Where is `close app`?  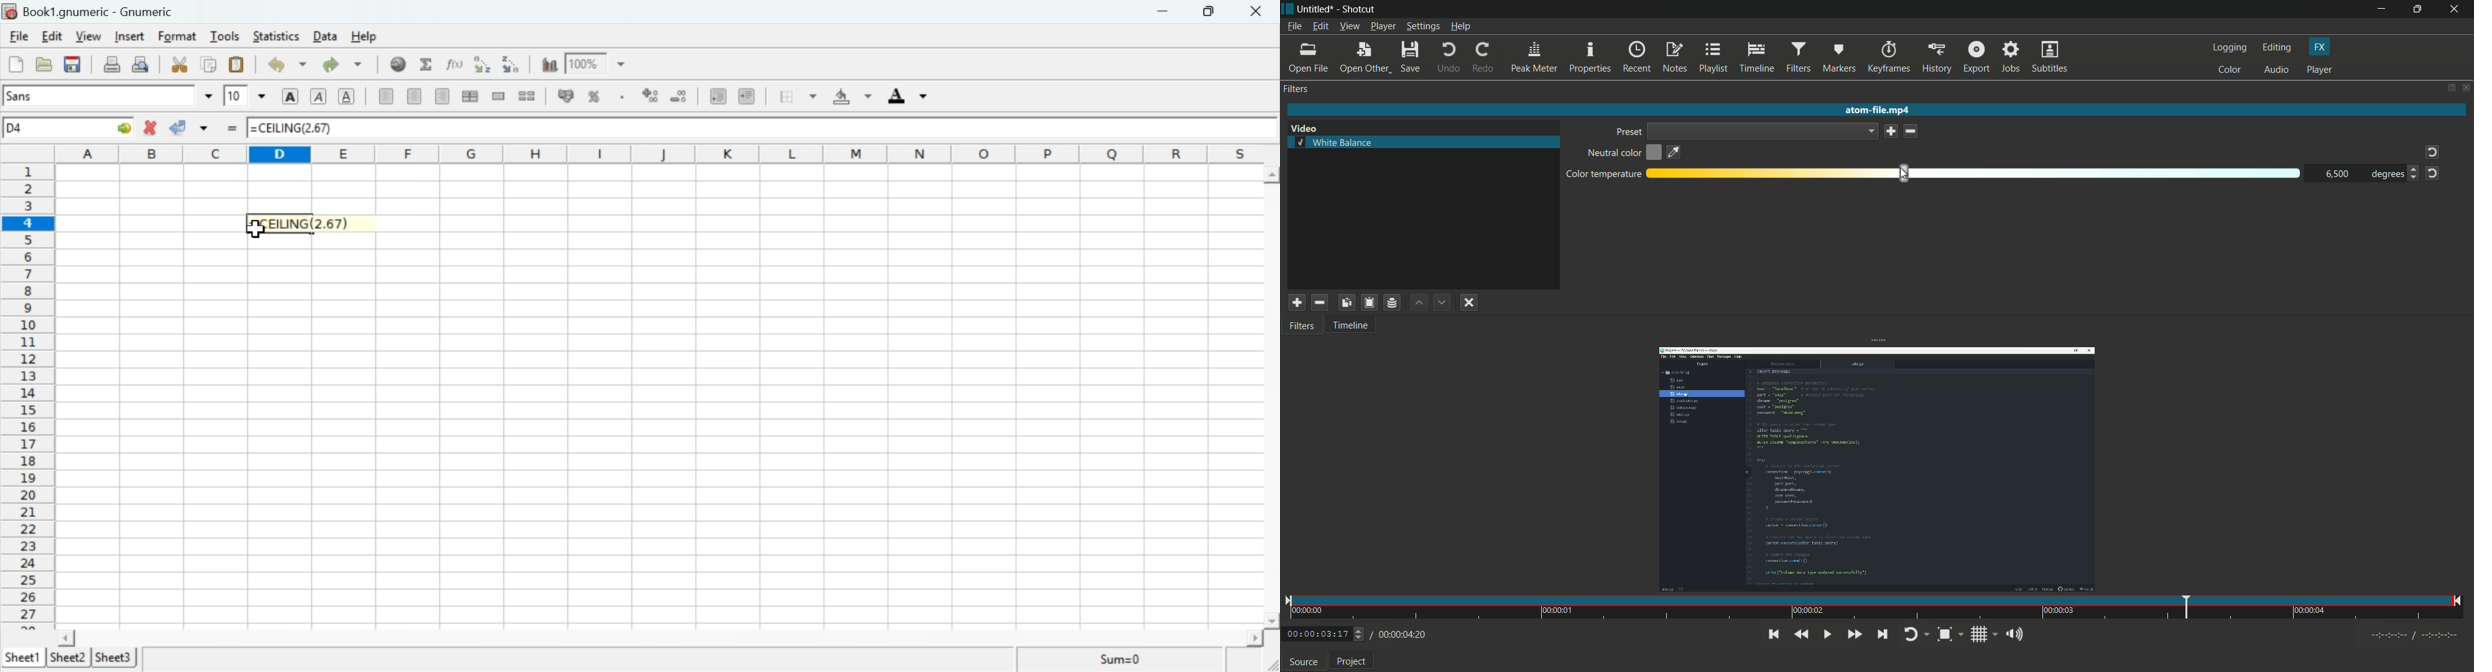 close app is located at coordinates (2457, 9).